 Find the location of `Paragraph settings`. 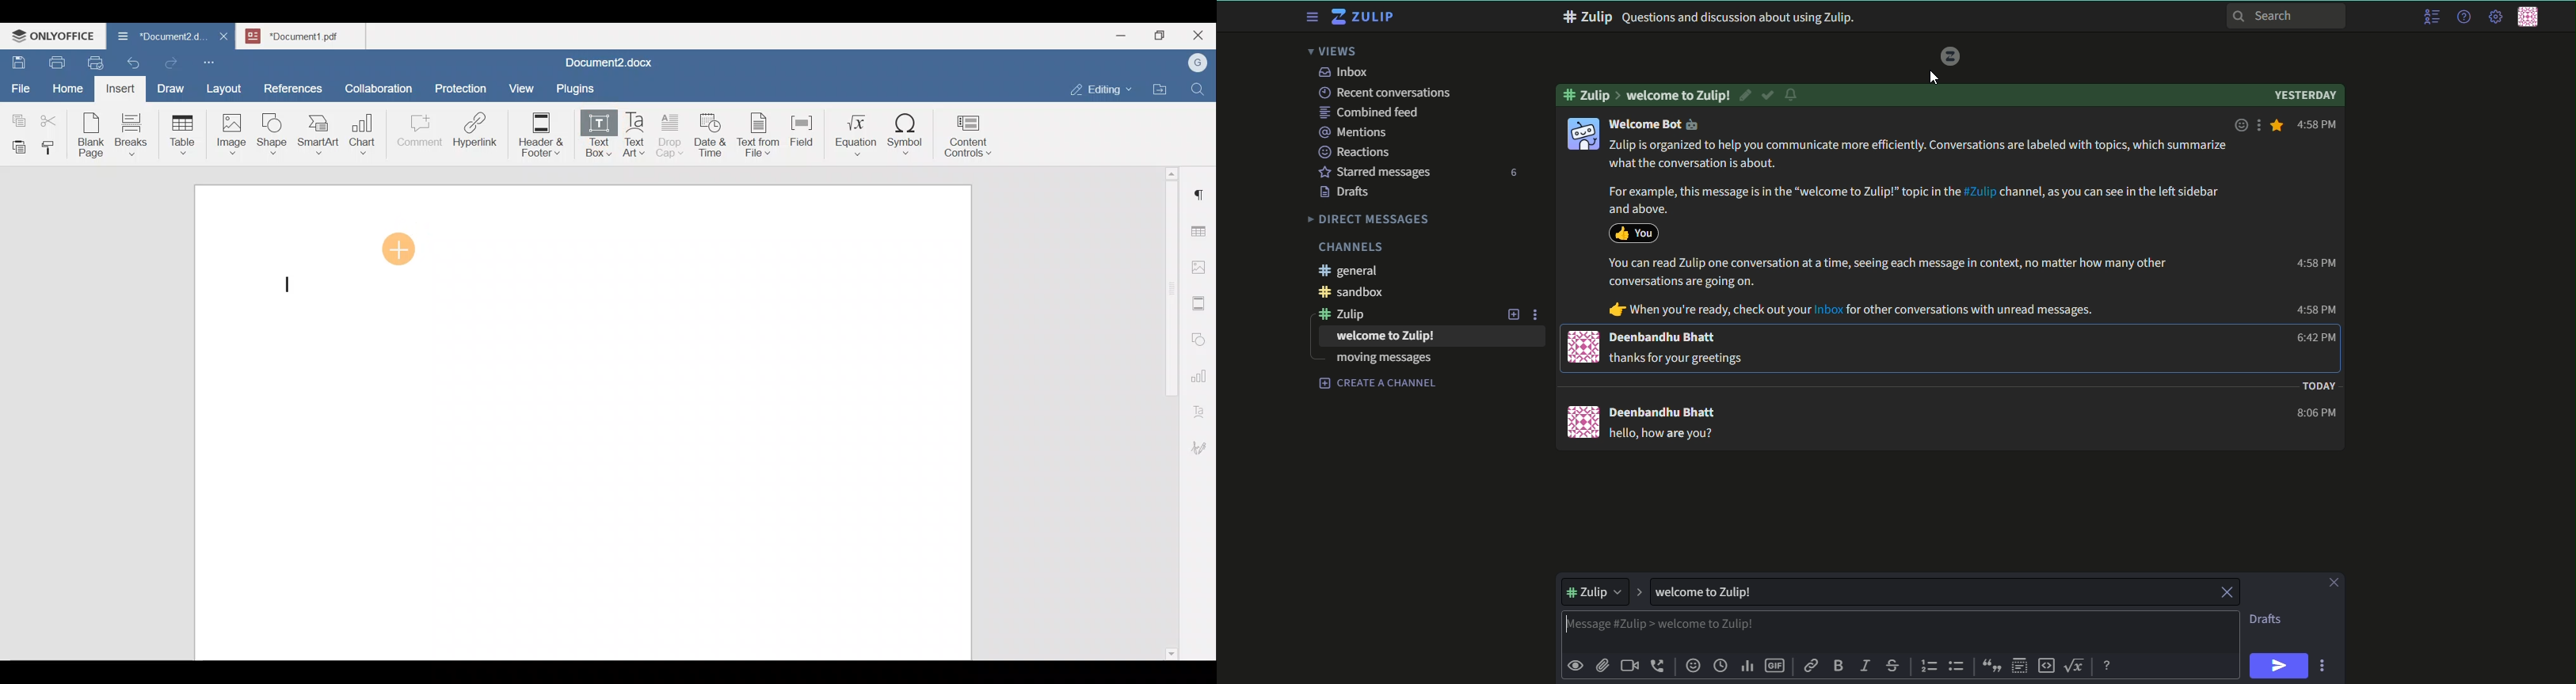

Paragraph settings is located at coordinates (1200, 189).